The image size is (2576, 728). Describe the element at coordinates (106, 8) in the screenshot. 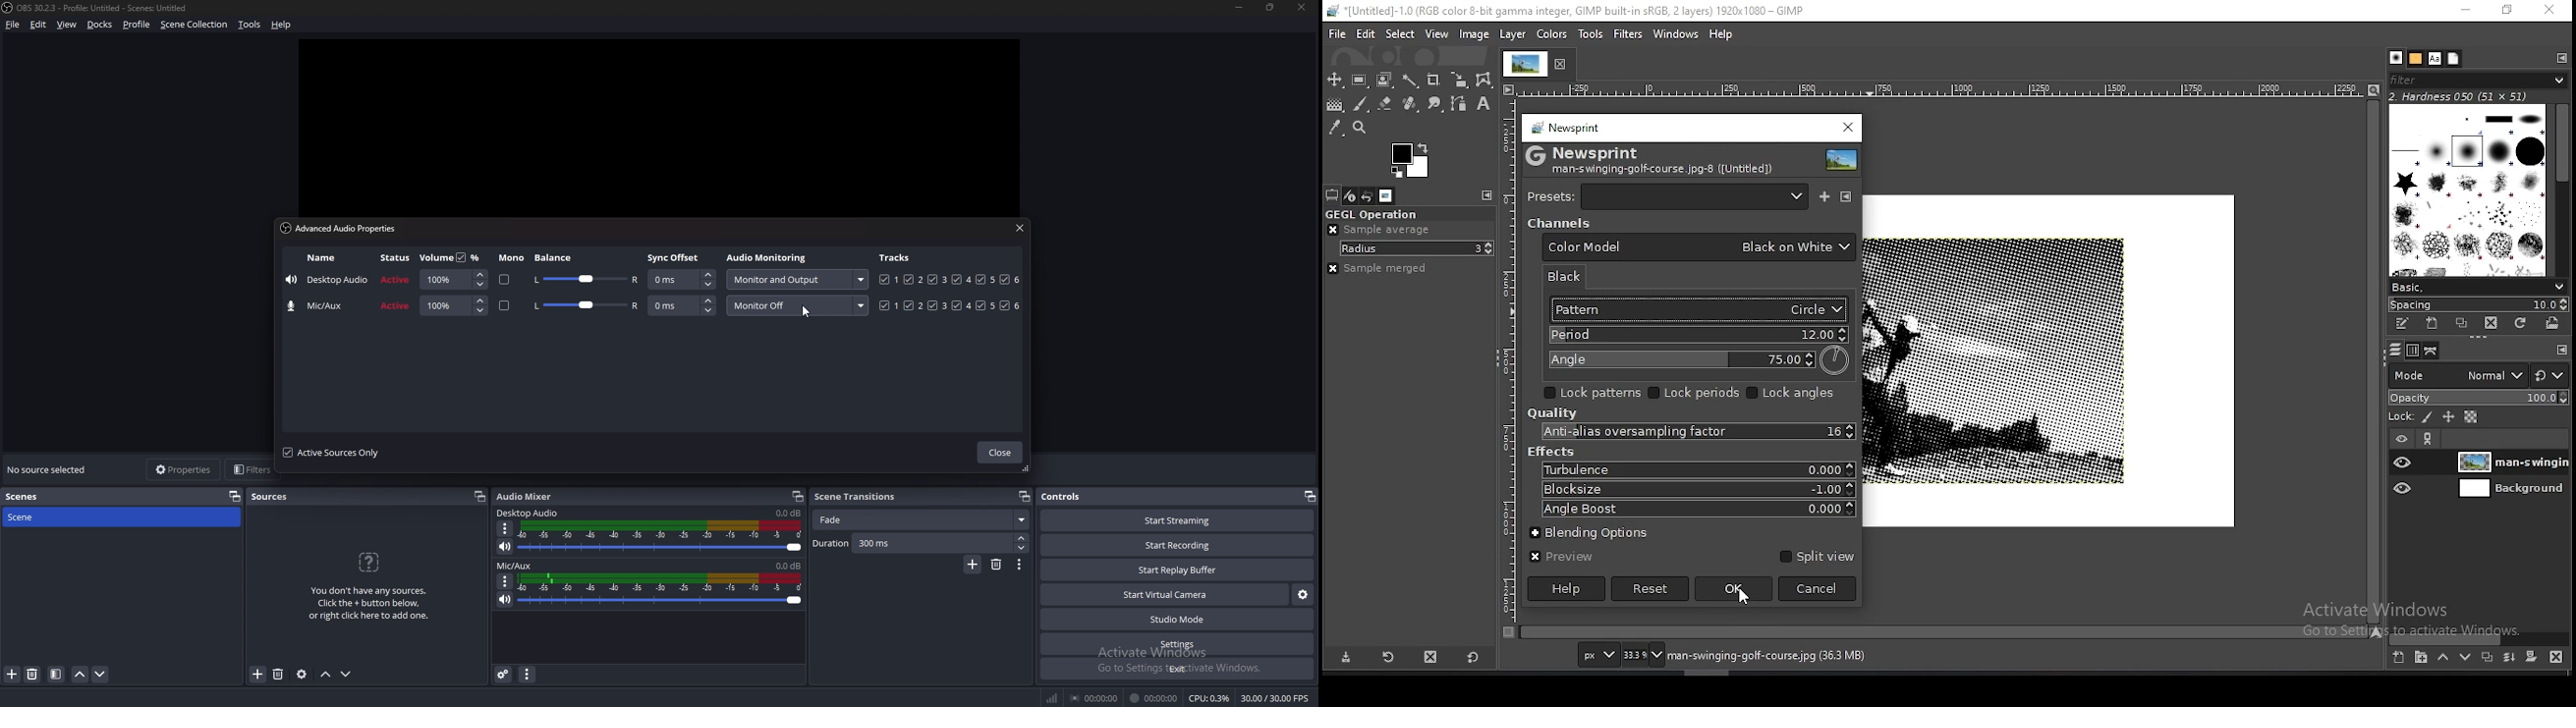

I see `‘OBS 30.2.3 - Profile: Untitled - Scenes: Untitled` at that location.